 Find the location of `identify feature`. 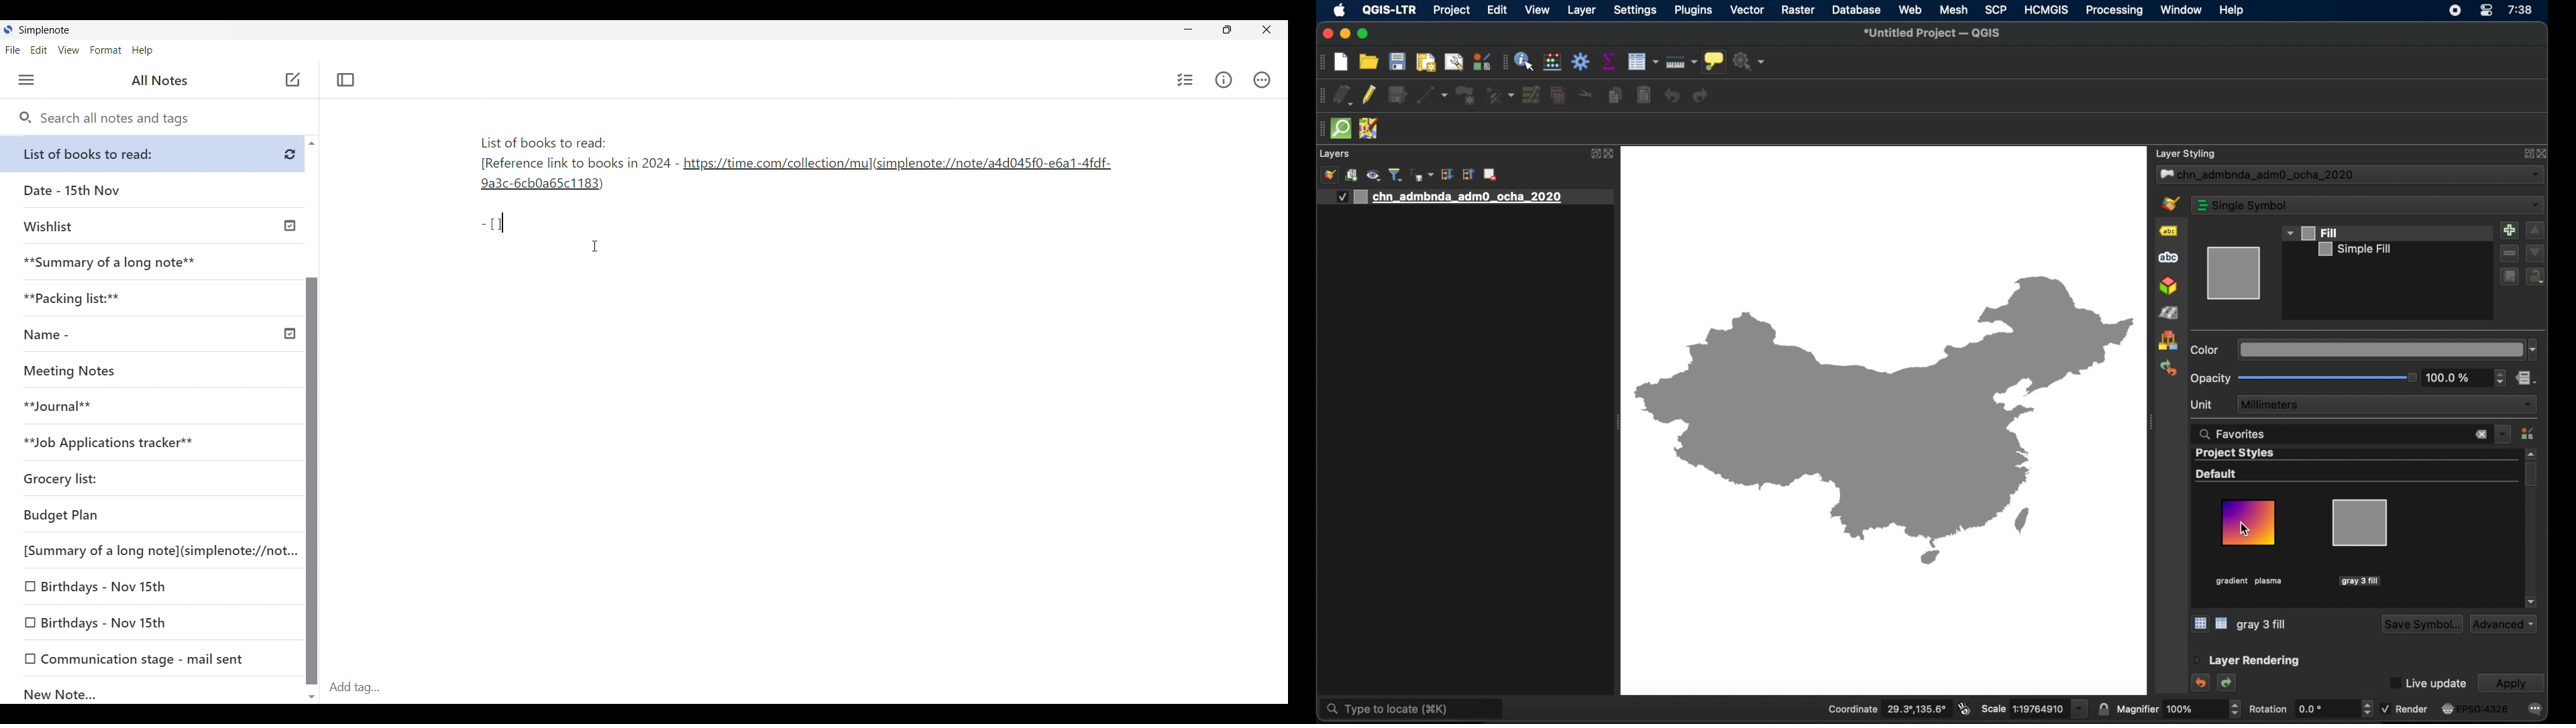

identify feature is located at coordinates (1525, 61).